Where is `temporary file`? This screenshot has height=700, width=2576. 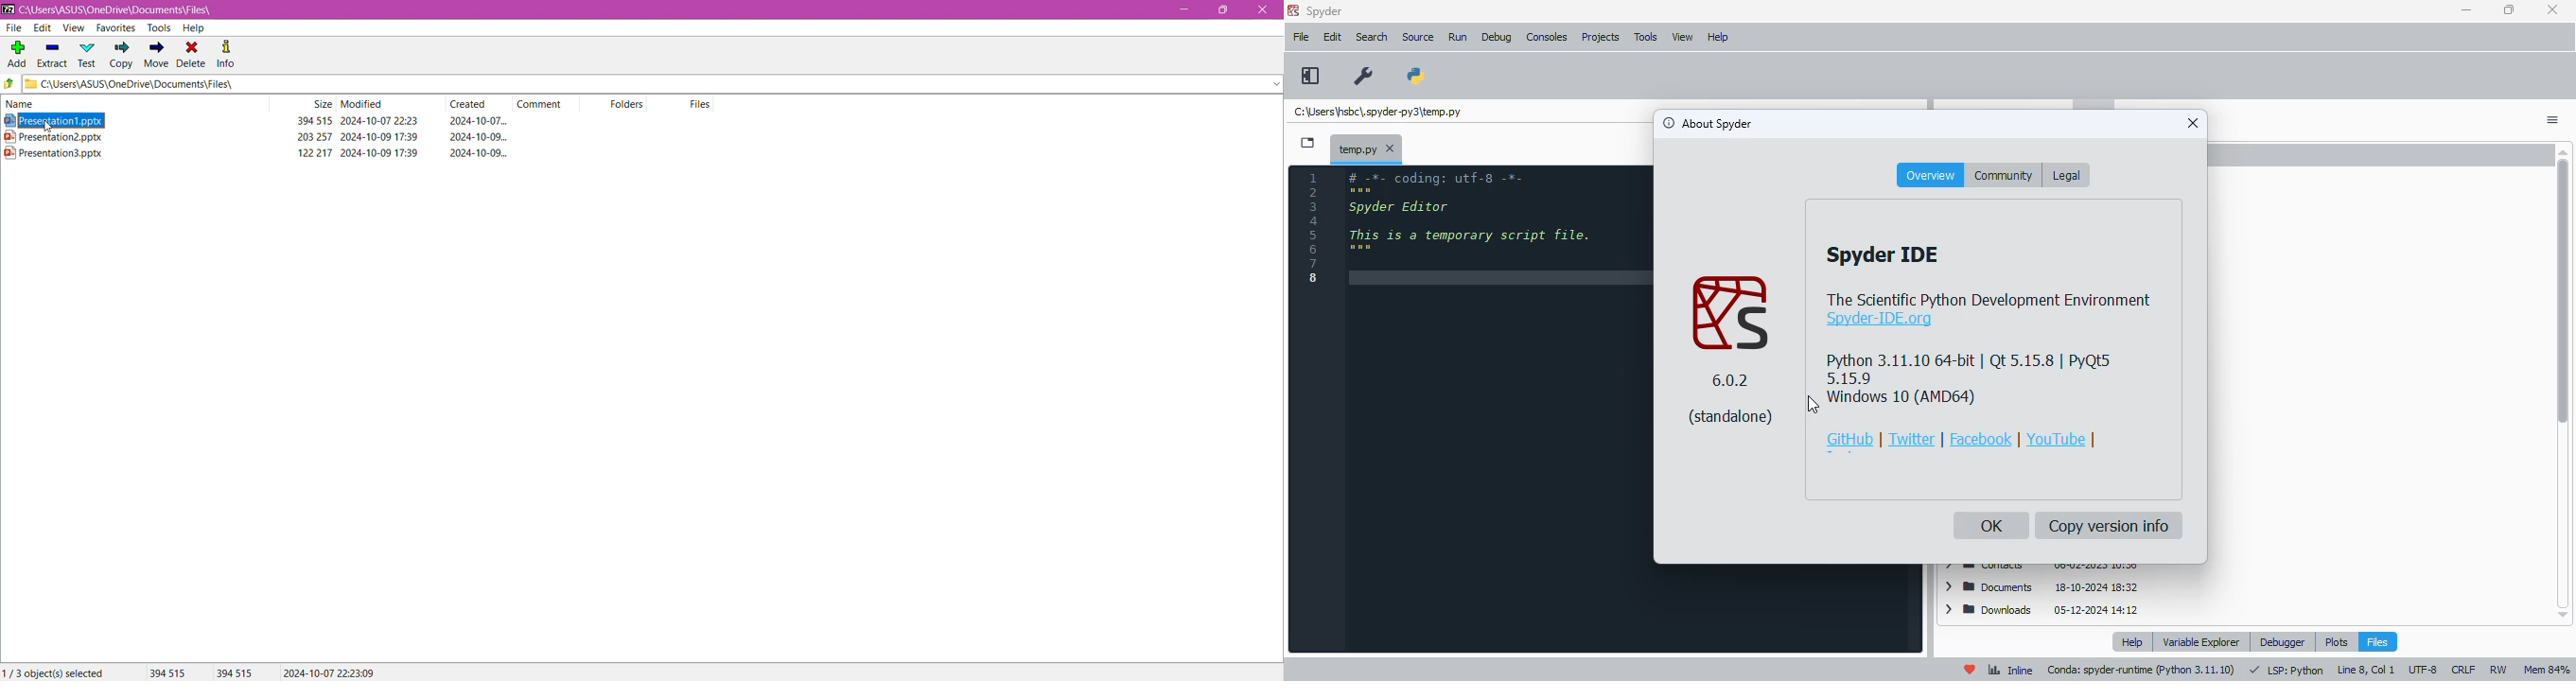
temporary file is located at coordinates (1367, 148).